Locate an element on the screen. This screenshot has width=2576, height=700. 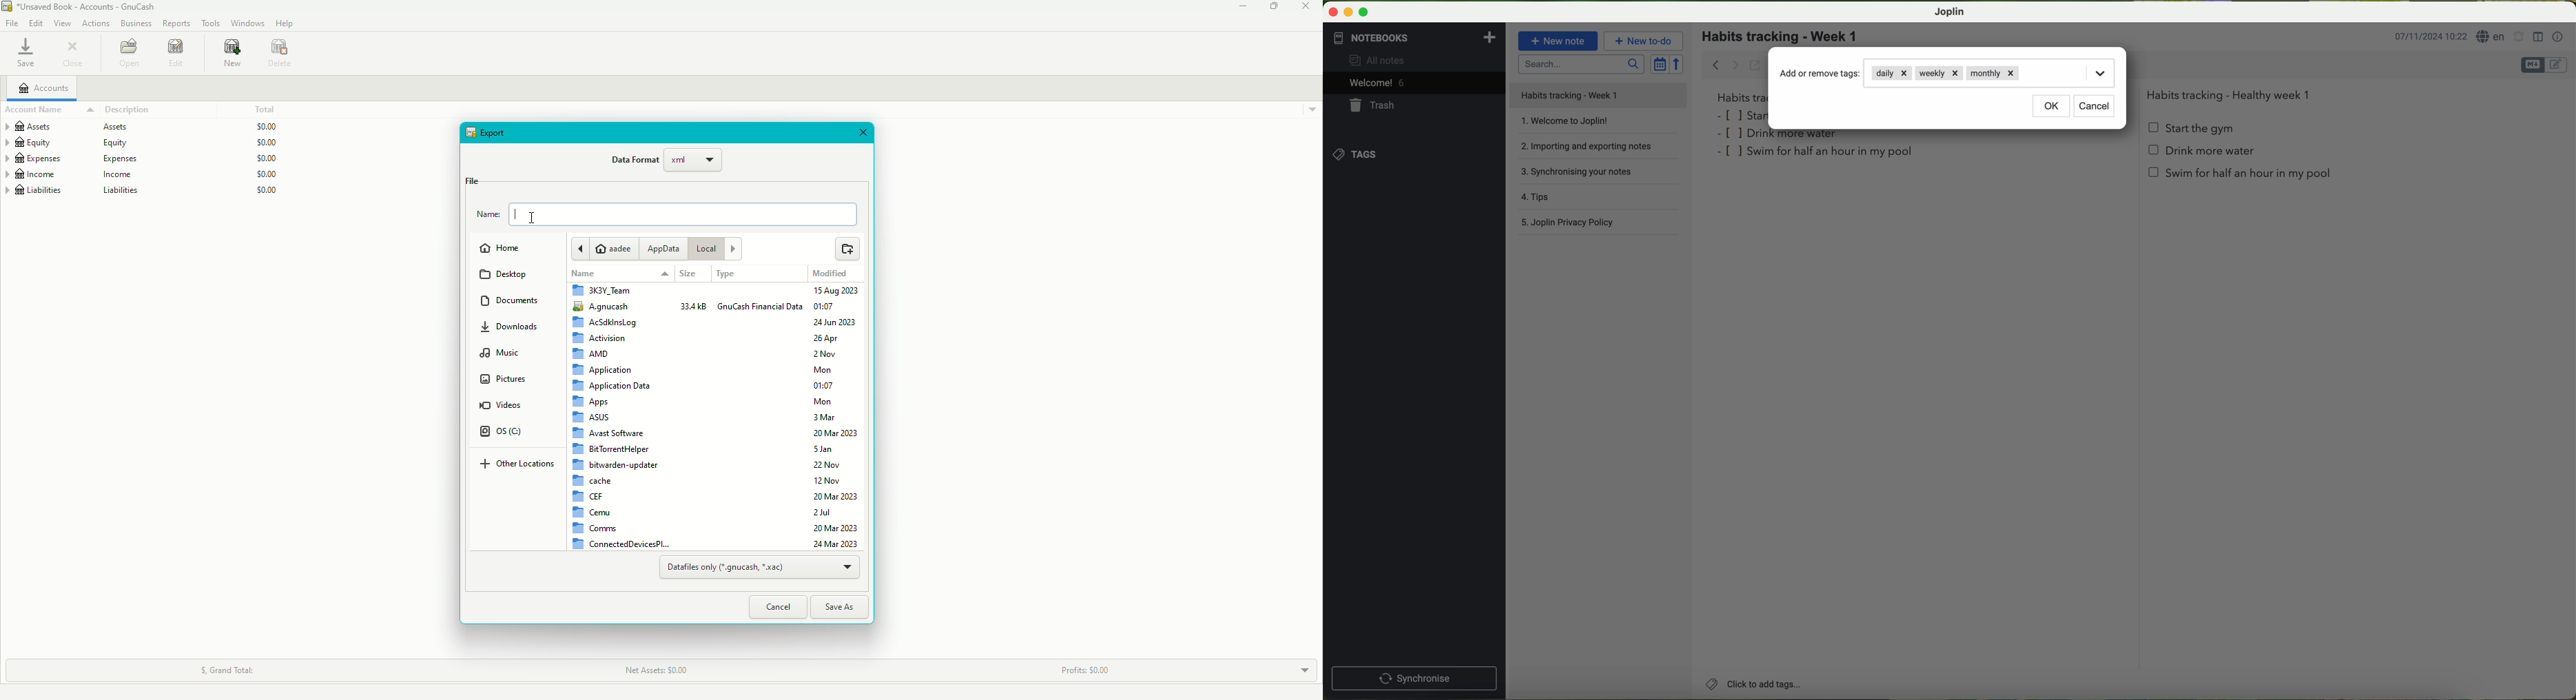
weekly is located at coordinates (1938, 74).